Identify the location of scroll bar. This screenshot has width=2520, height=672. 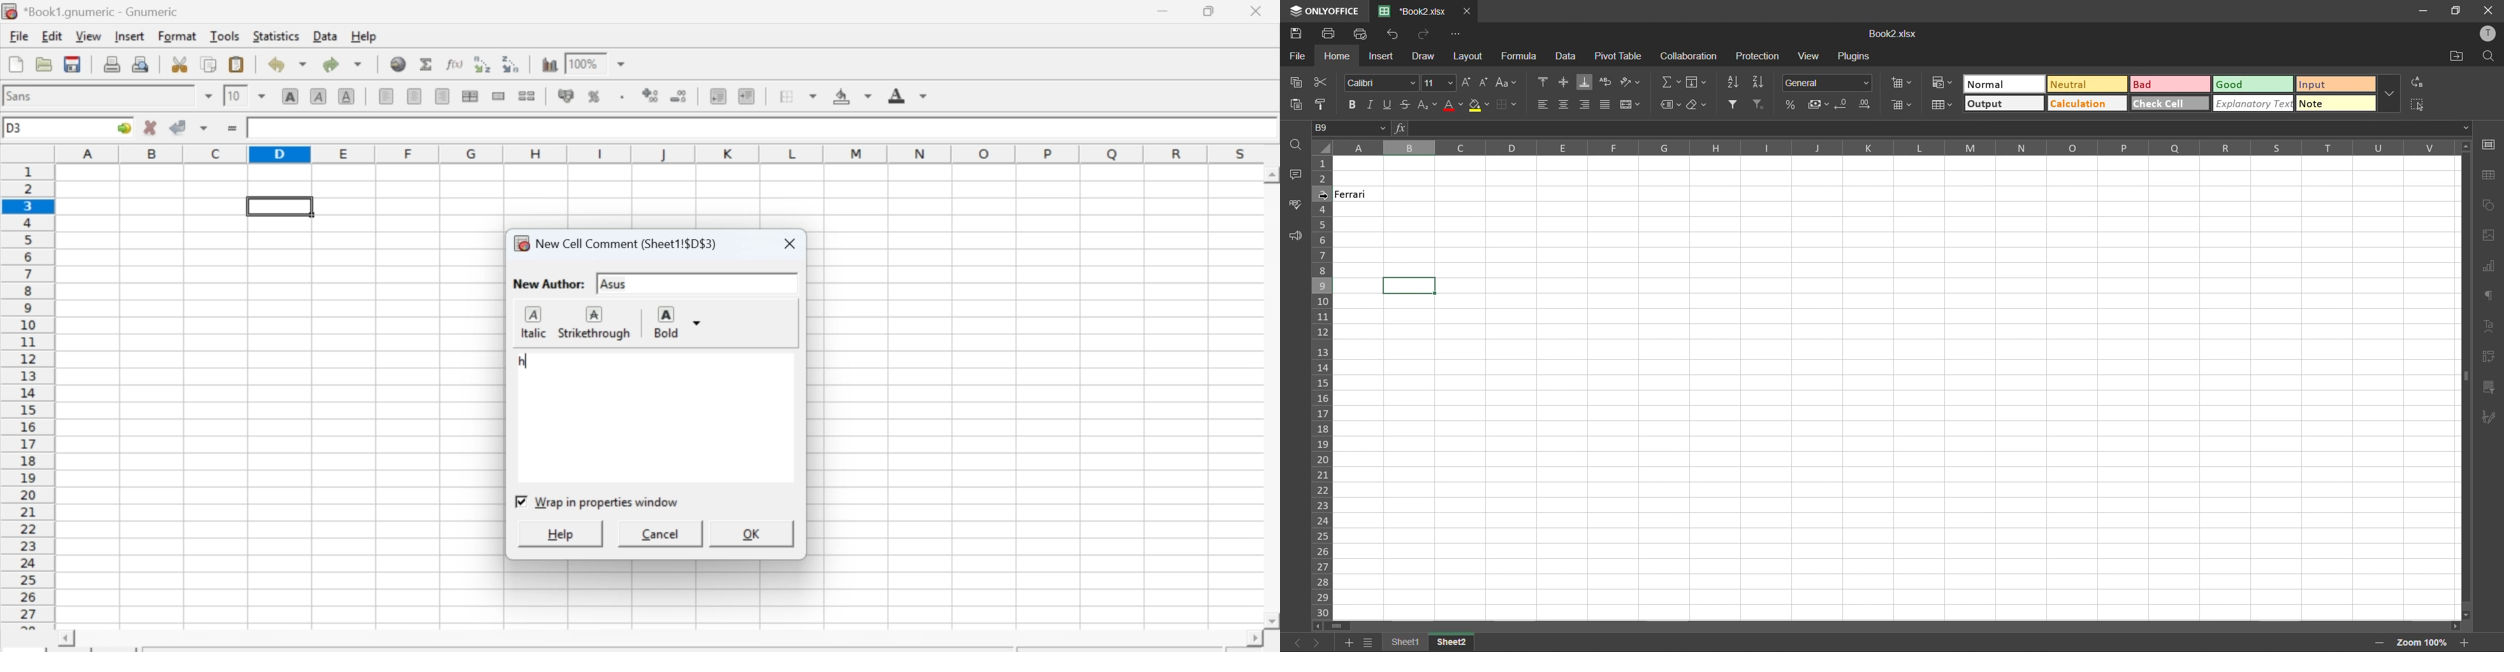
(1337, 625).